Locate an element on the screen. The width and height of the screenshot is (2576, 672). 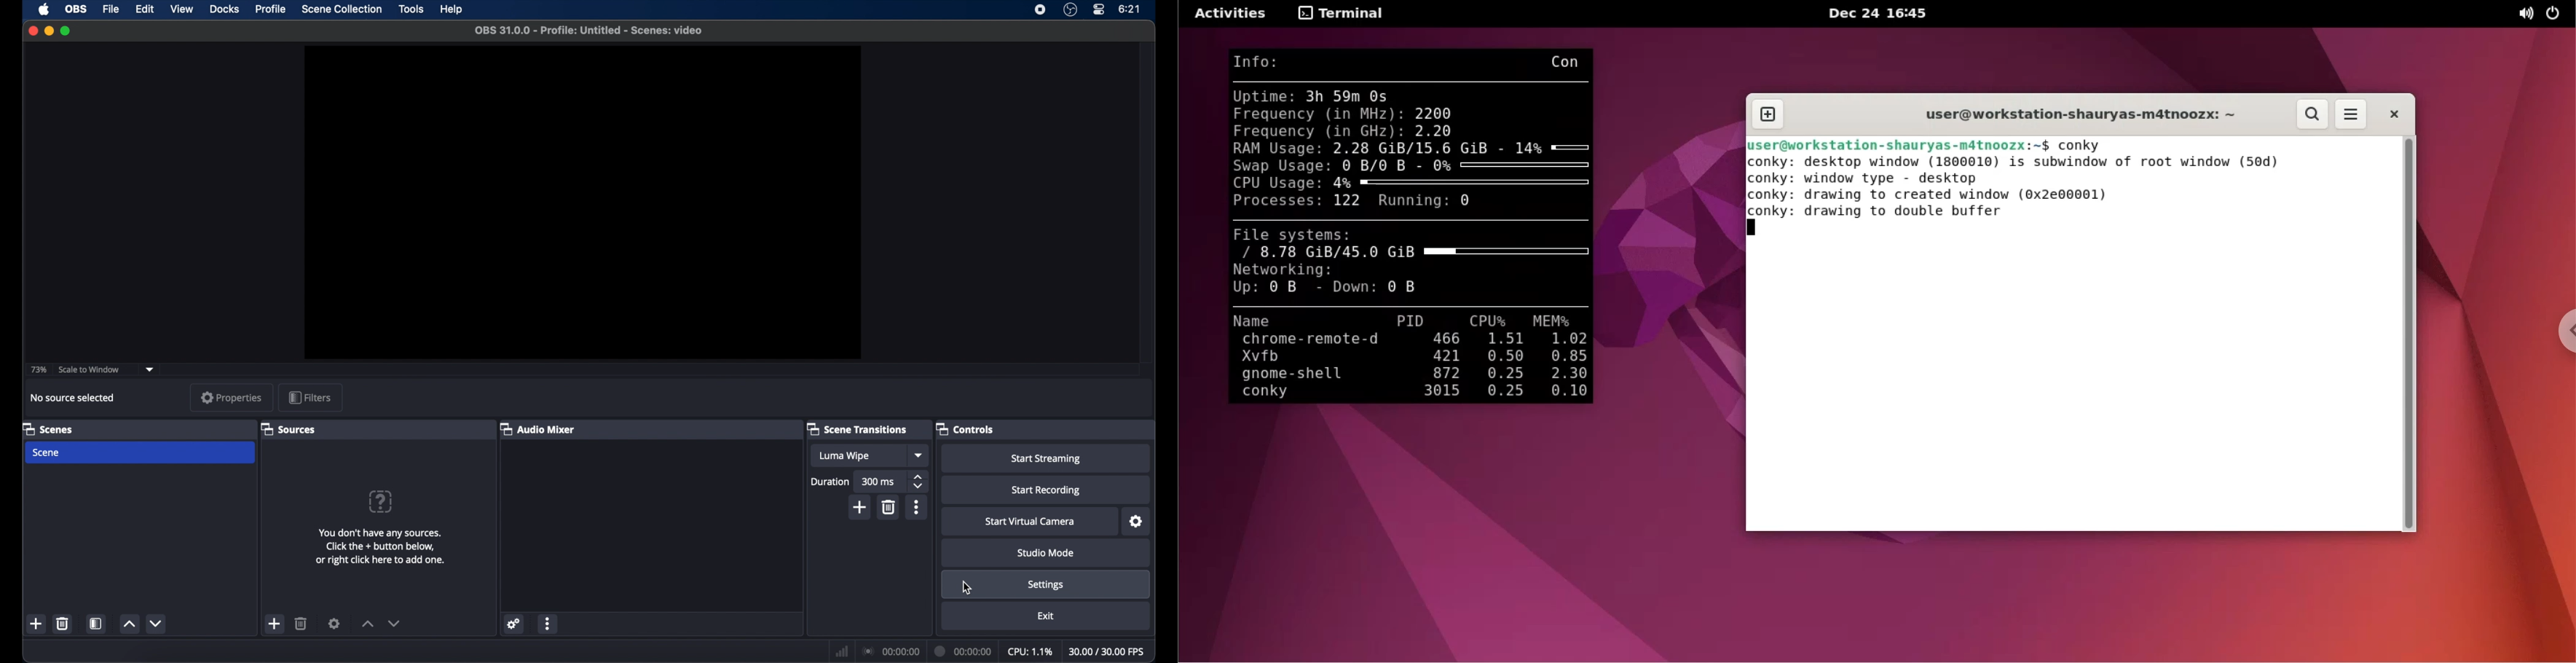
edit is located at coordinates (146, 10).